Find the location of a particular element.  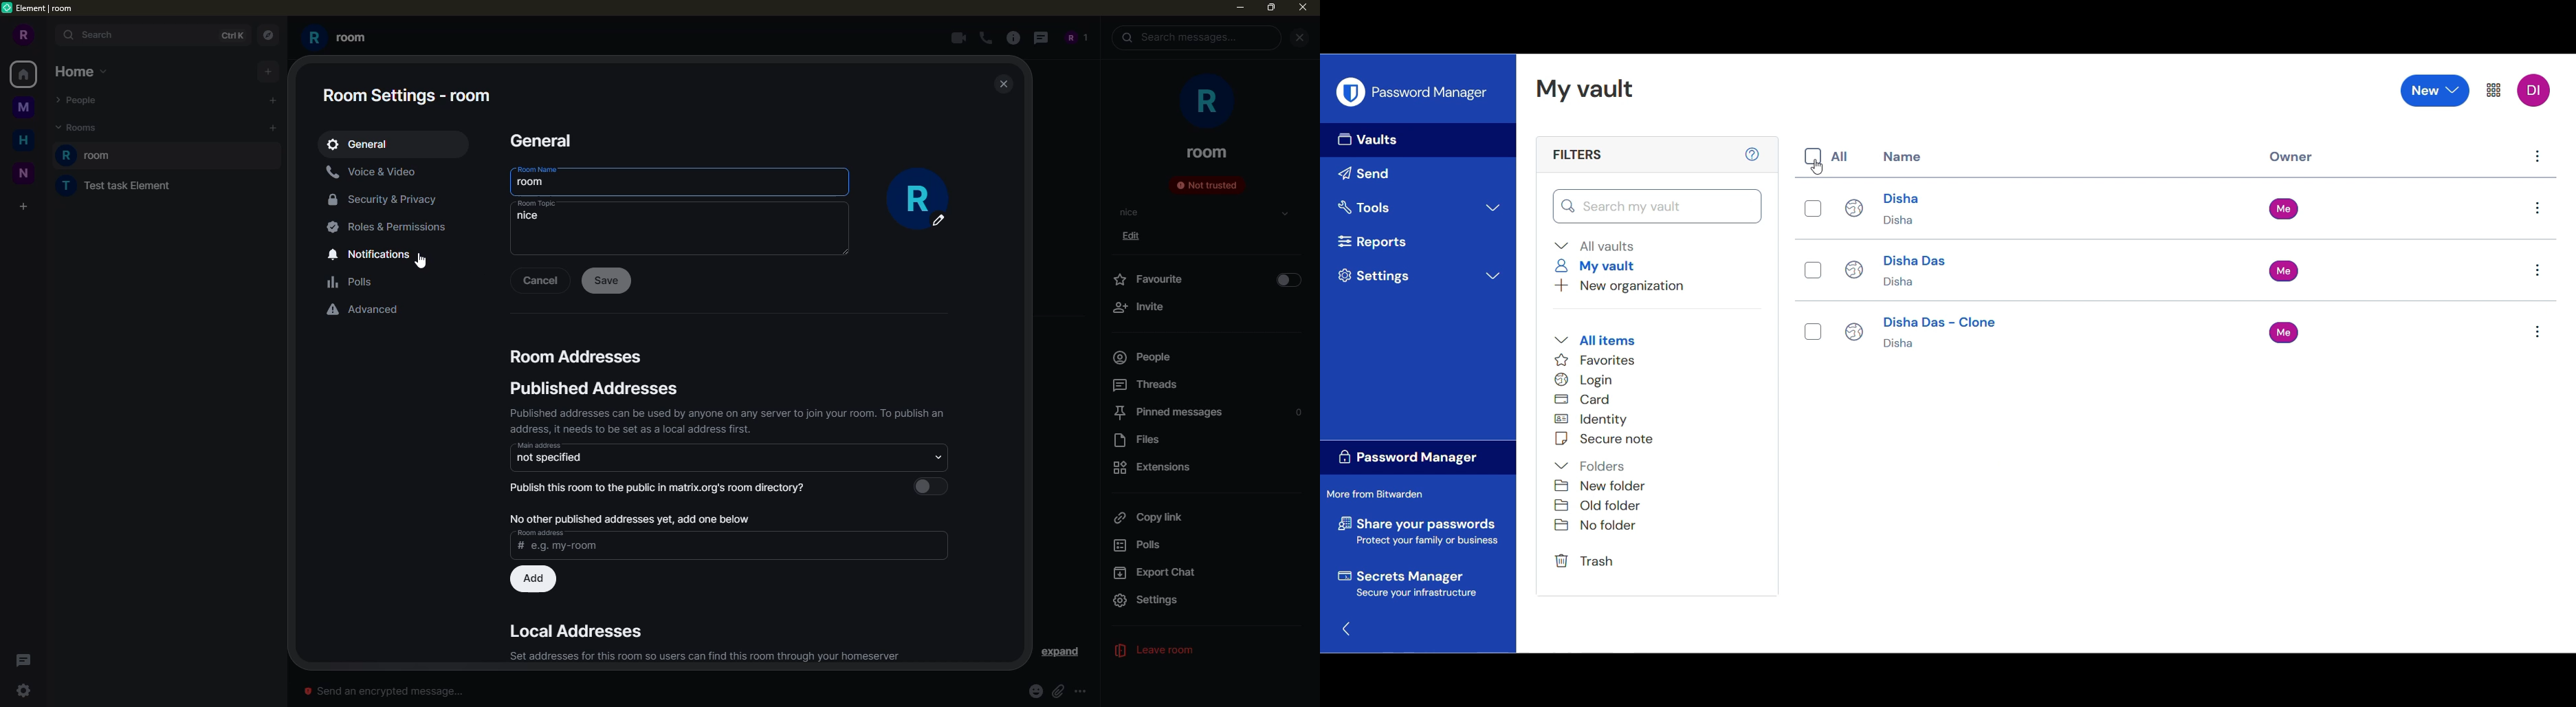

favorite is located at coordinates (1154, 279).